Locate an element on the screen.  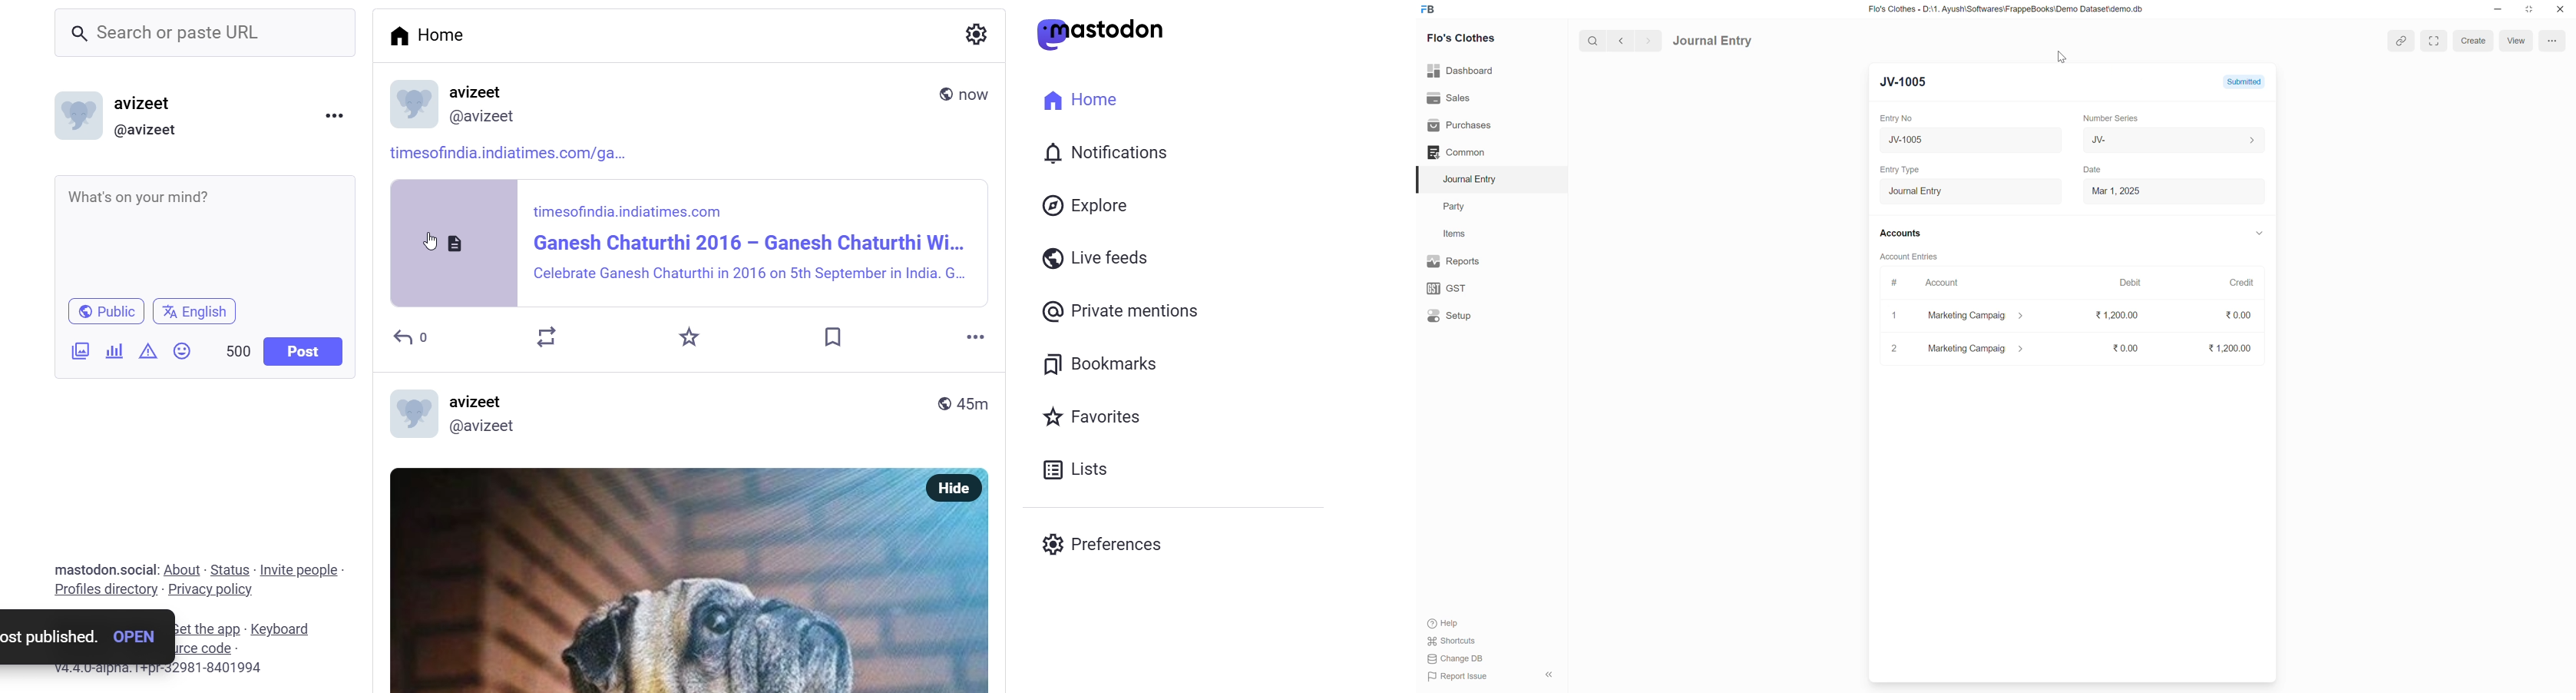
marketing campaig is located at coordinates (1977, 348).